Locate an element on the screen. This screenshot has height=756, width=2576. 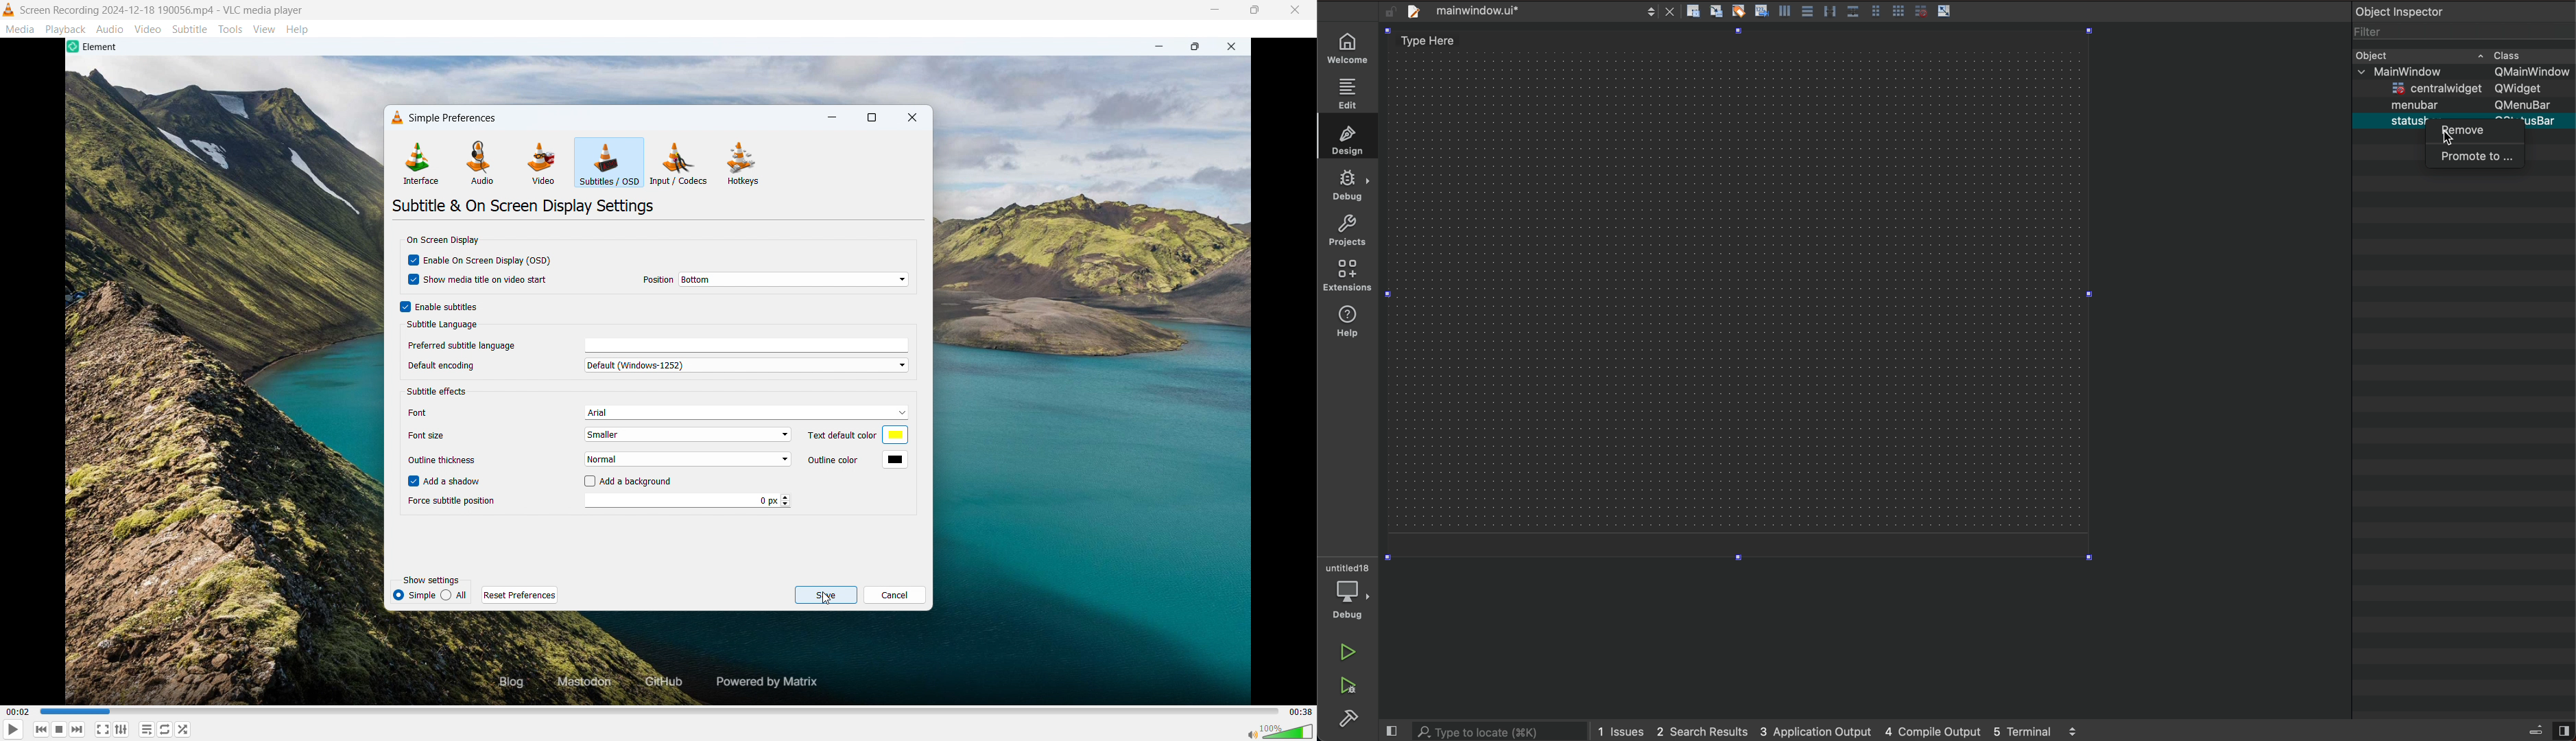
filter is located at coordinates (2364, 32).